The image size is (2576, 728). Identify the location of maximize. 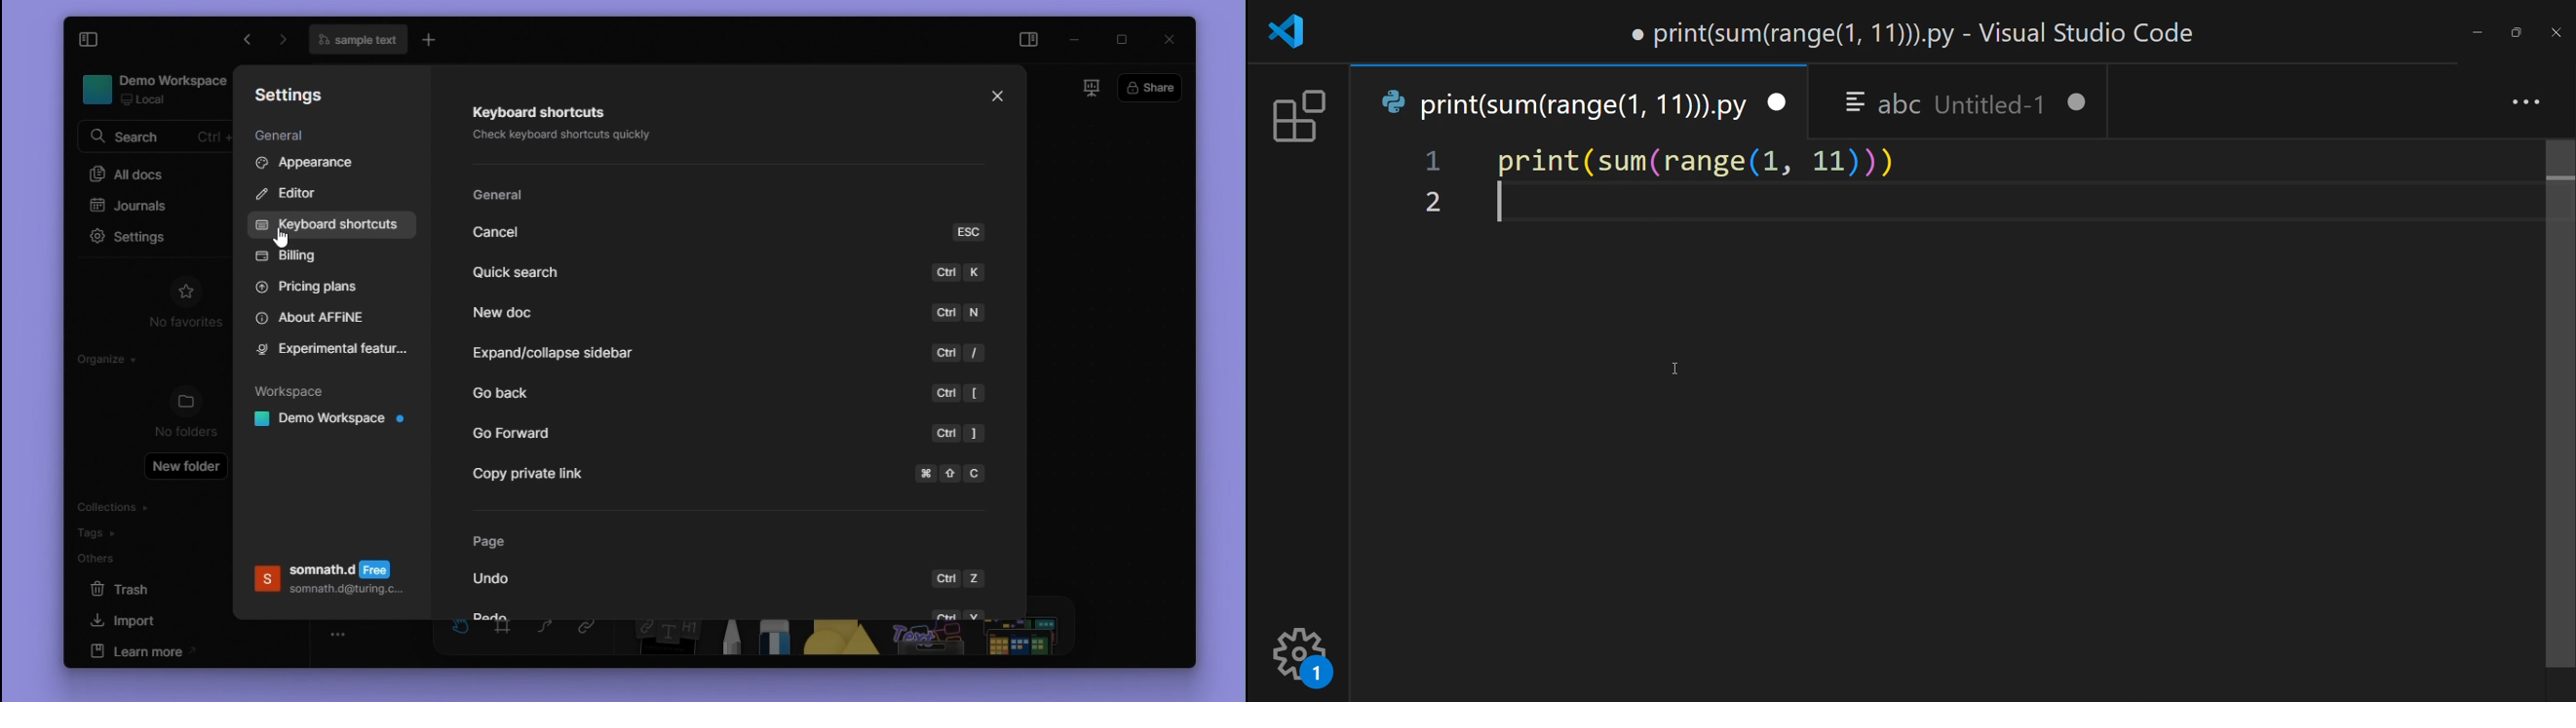
(1121, 36).